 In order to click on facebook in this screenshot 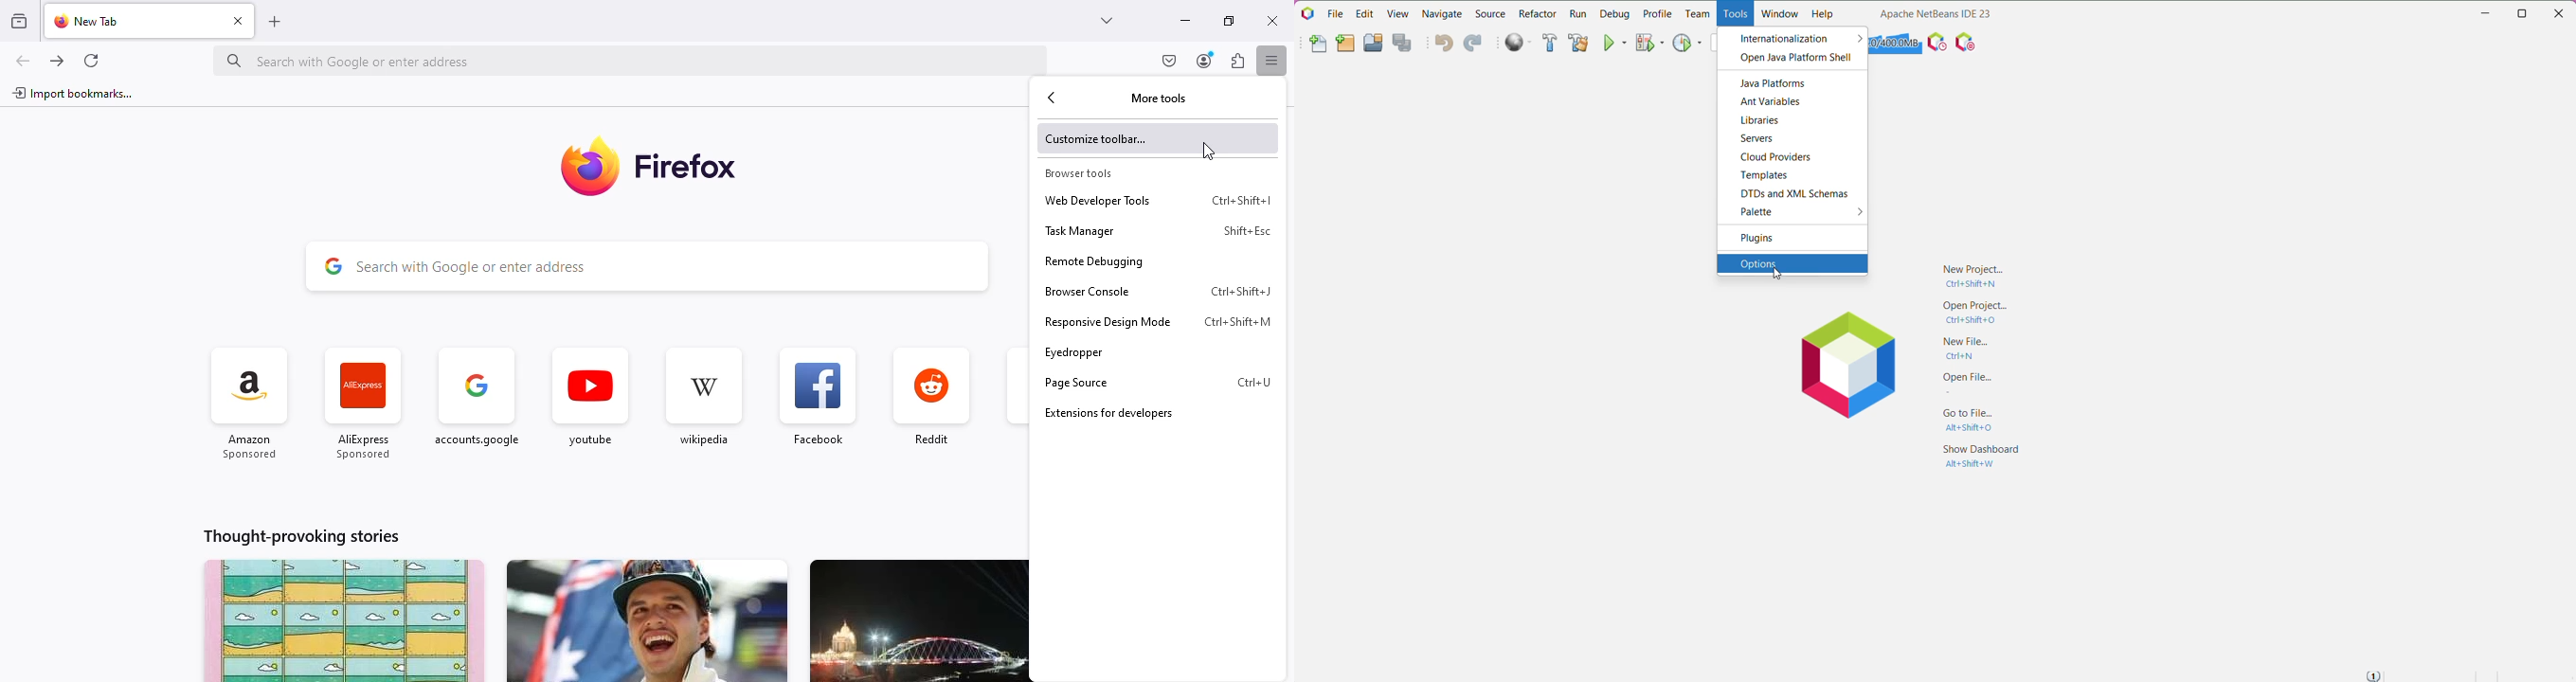, I will do `click(817, 398)`.